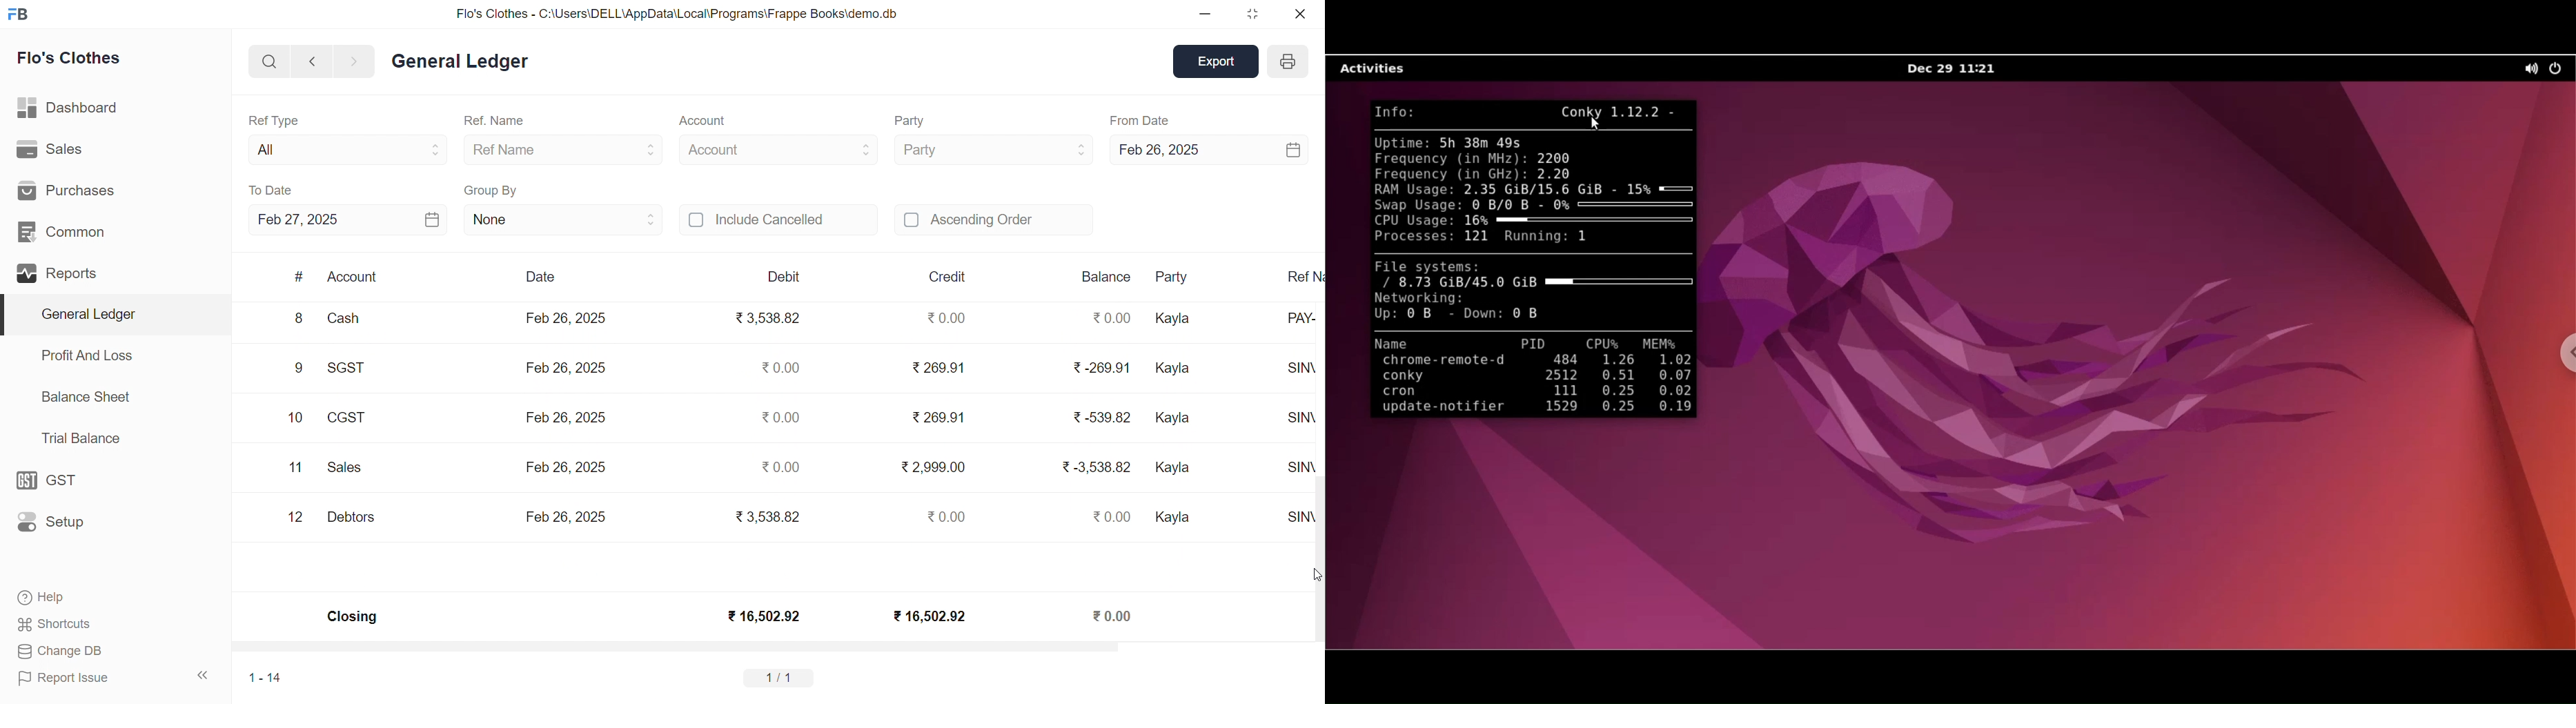 This screenshot has width=2576, height=728. What do you see at coordinates (784, 276) in the screenshot?
I see `Debit` at bounding box center [784, 276].